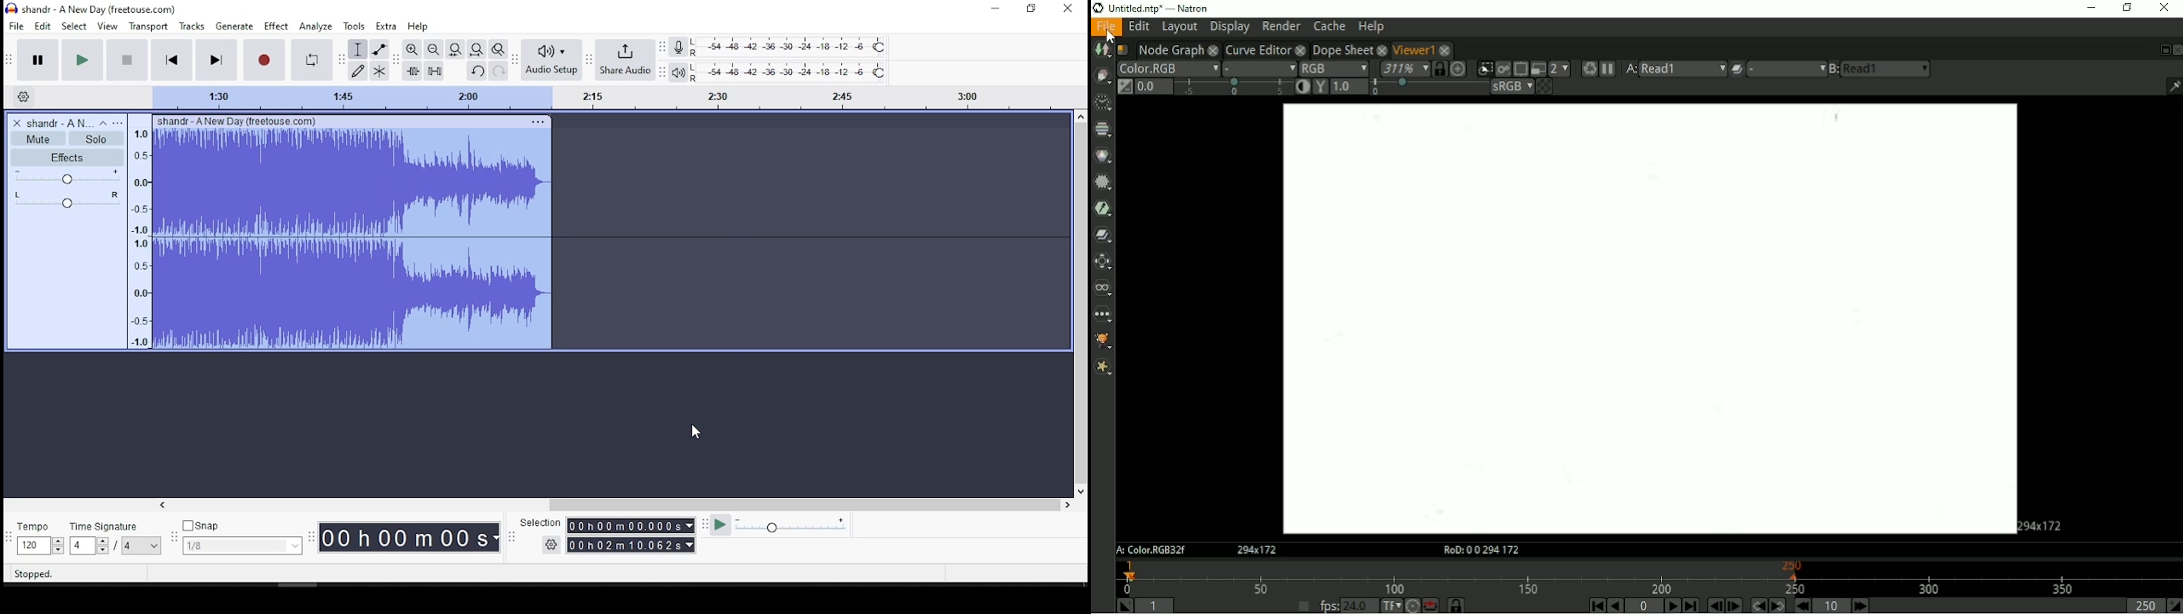  What do you see at coordinates (455, 49) in the screenshot?
I see `fit selection to width` at bounding box center [455, 49].